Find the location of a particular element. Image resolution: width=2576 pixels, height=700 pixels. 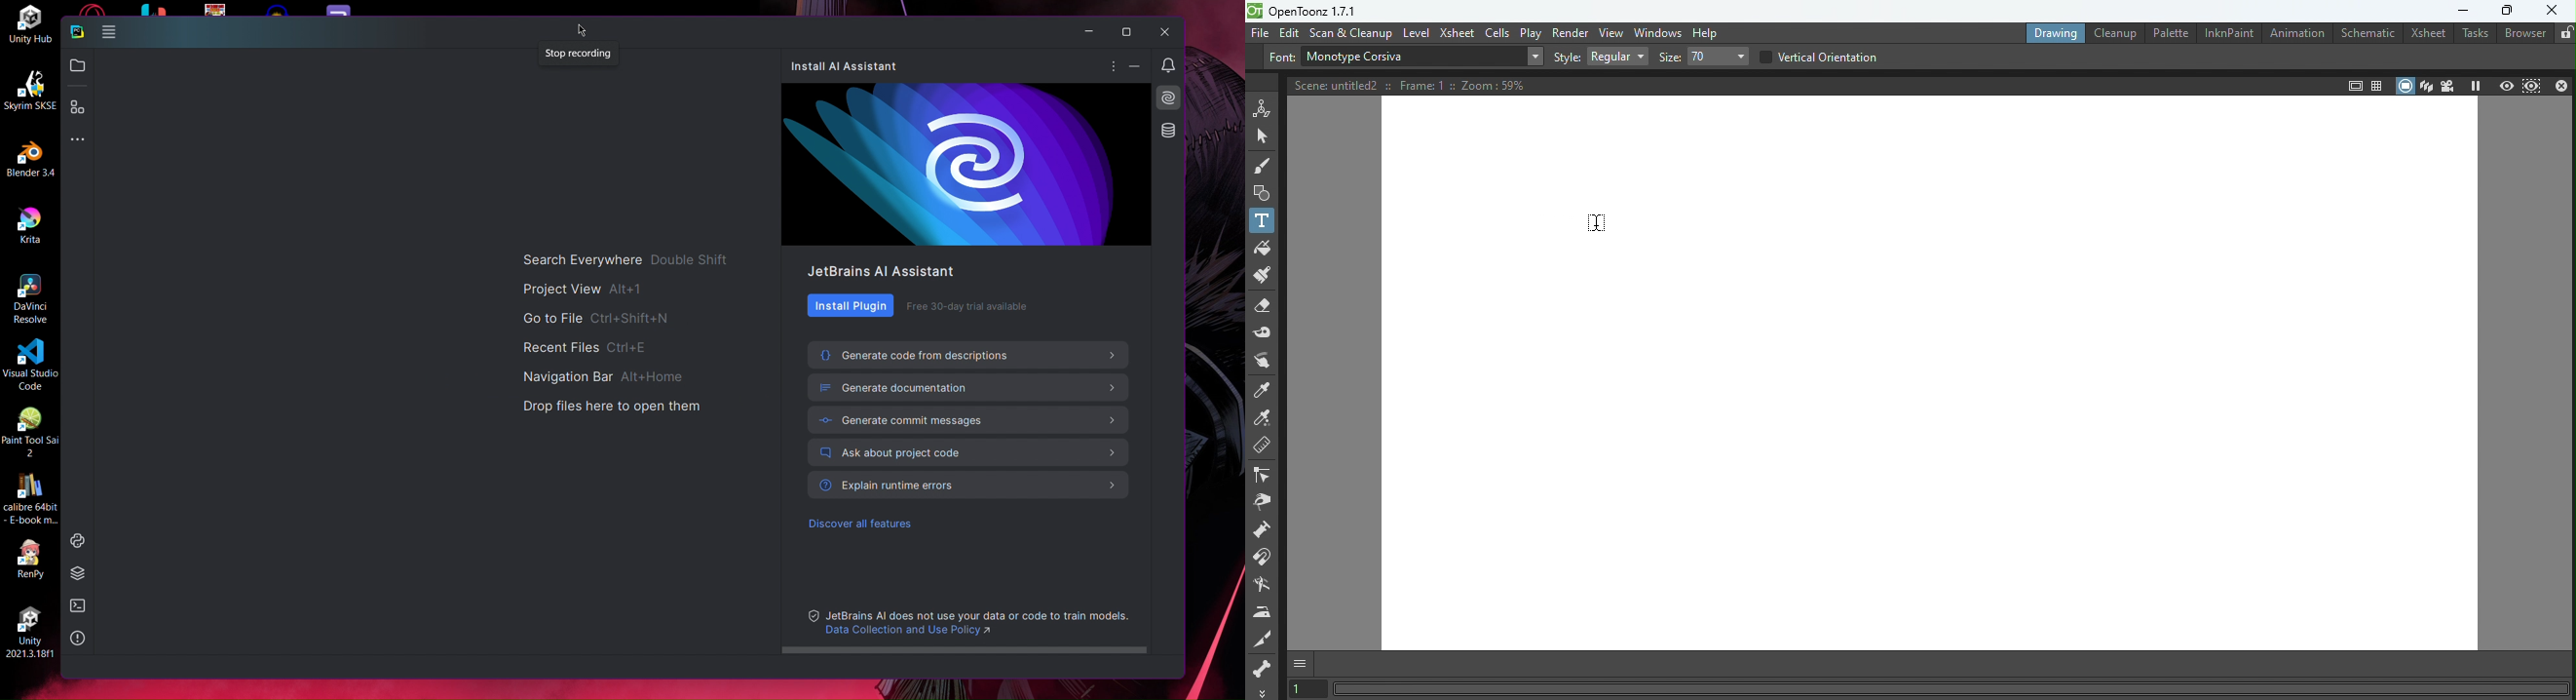

Magnet tool is located at coordinates (1266, 559).